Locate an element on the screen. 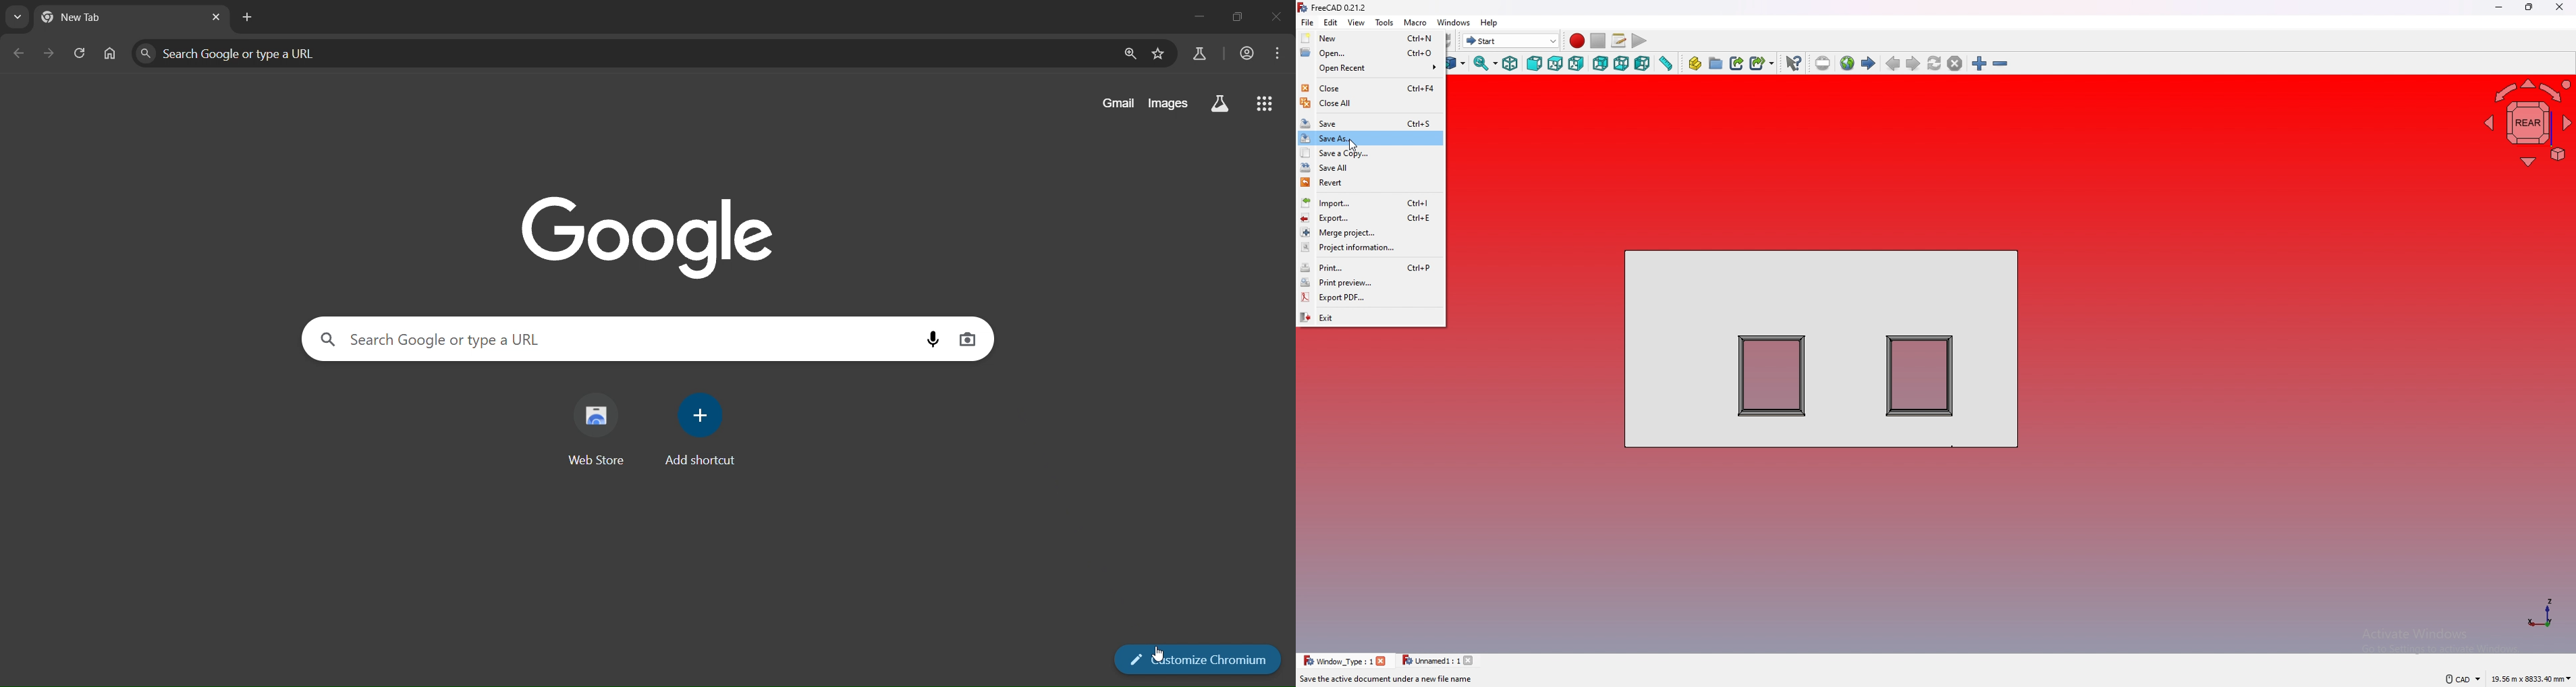 The image size is (2576, 700). Window_Type: 1 is located at coordinates (1338, 660).